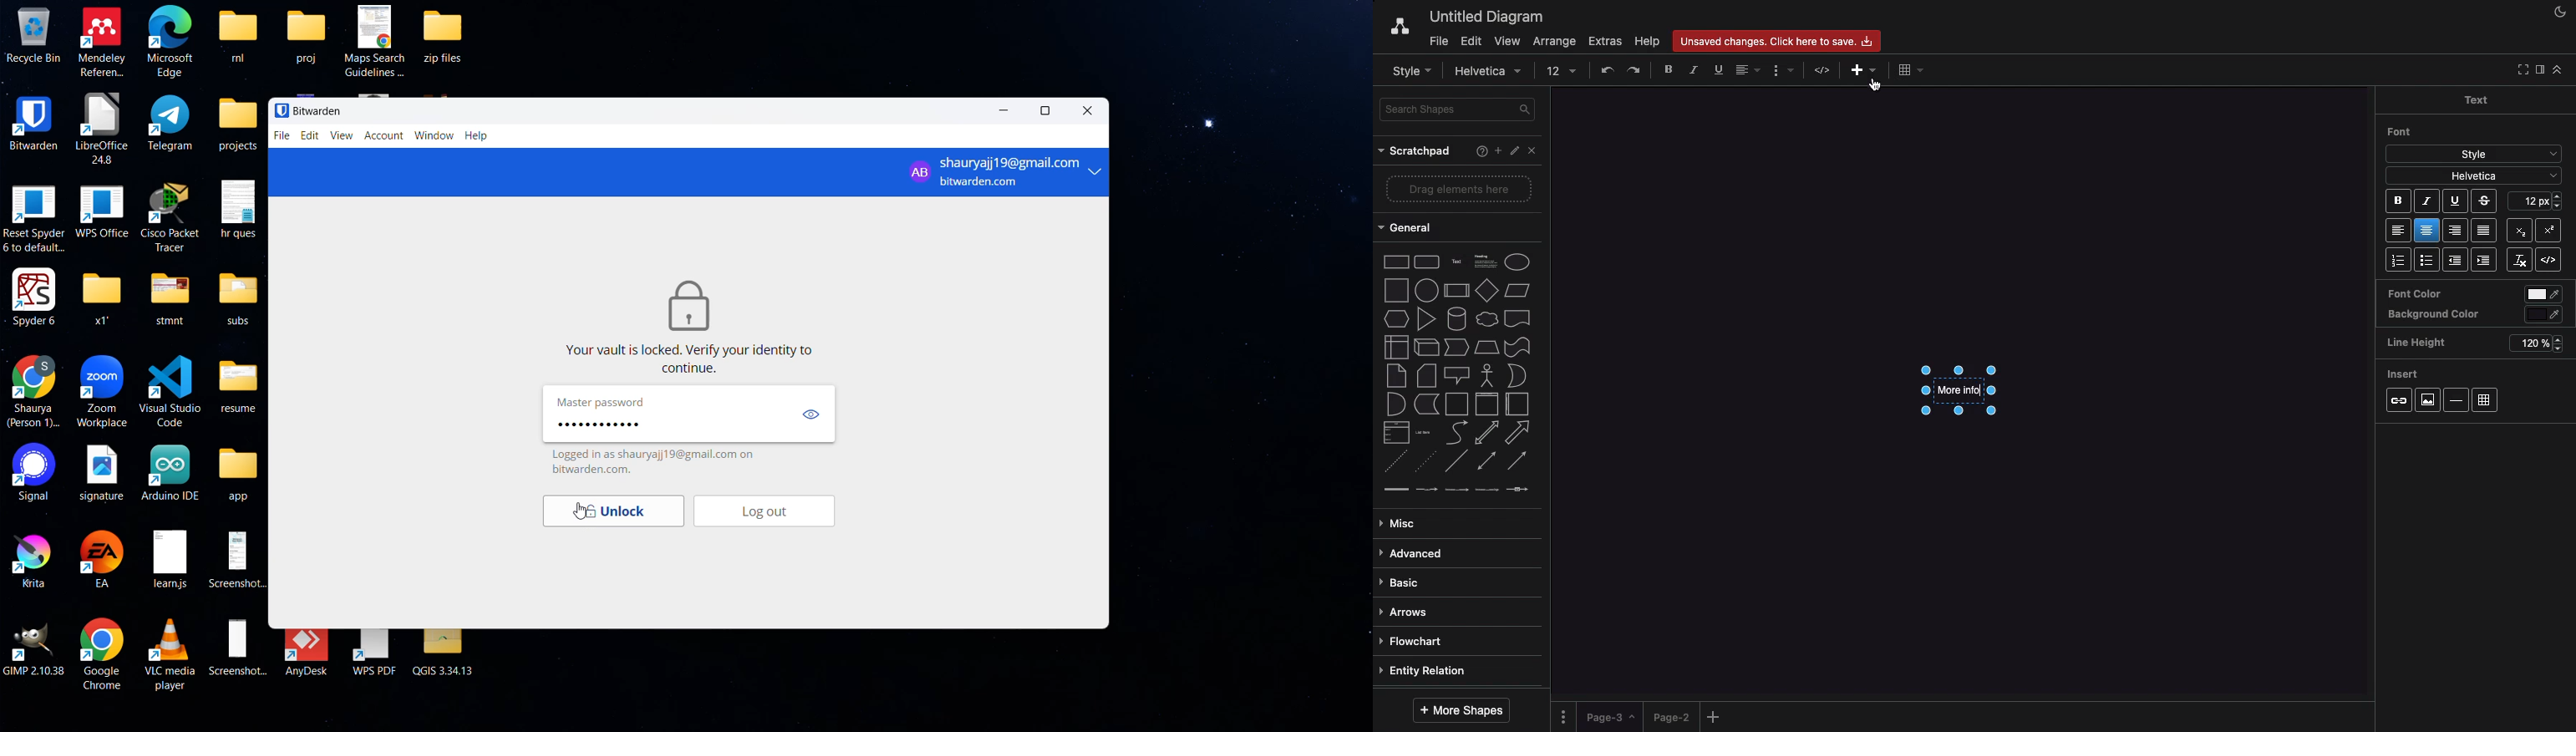 This screenshot has height=756, width=2576. Describe the element at coordinates (1456, 347) in the screenshot. I see `step` at that location.